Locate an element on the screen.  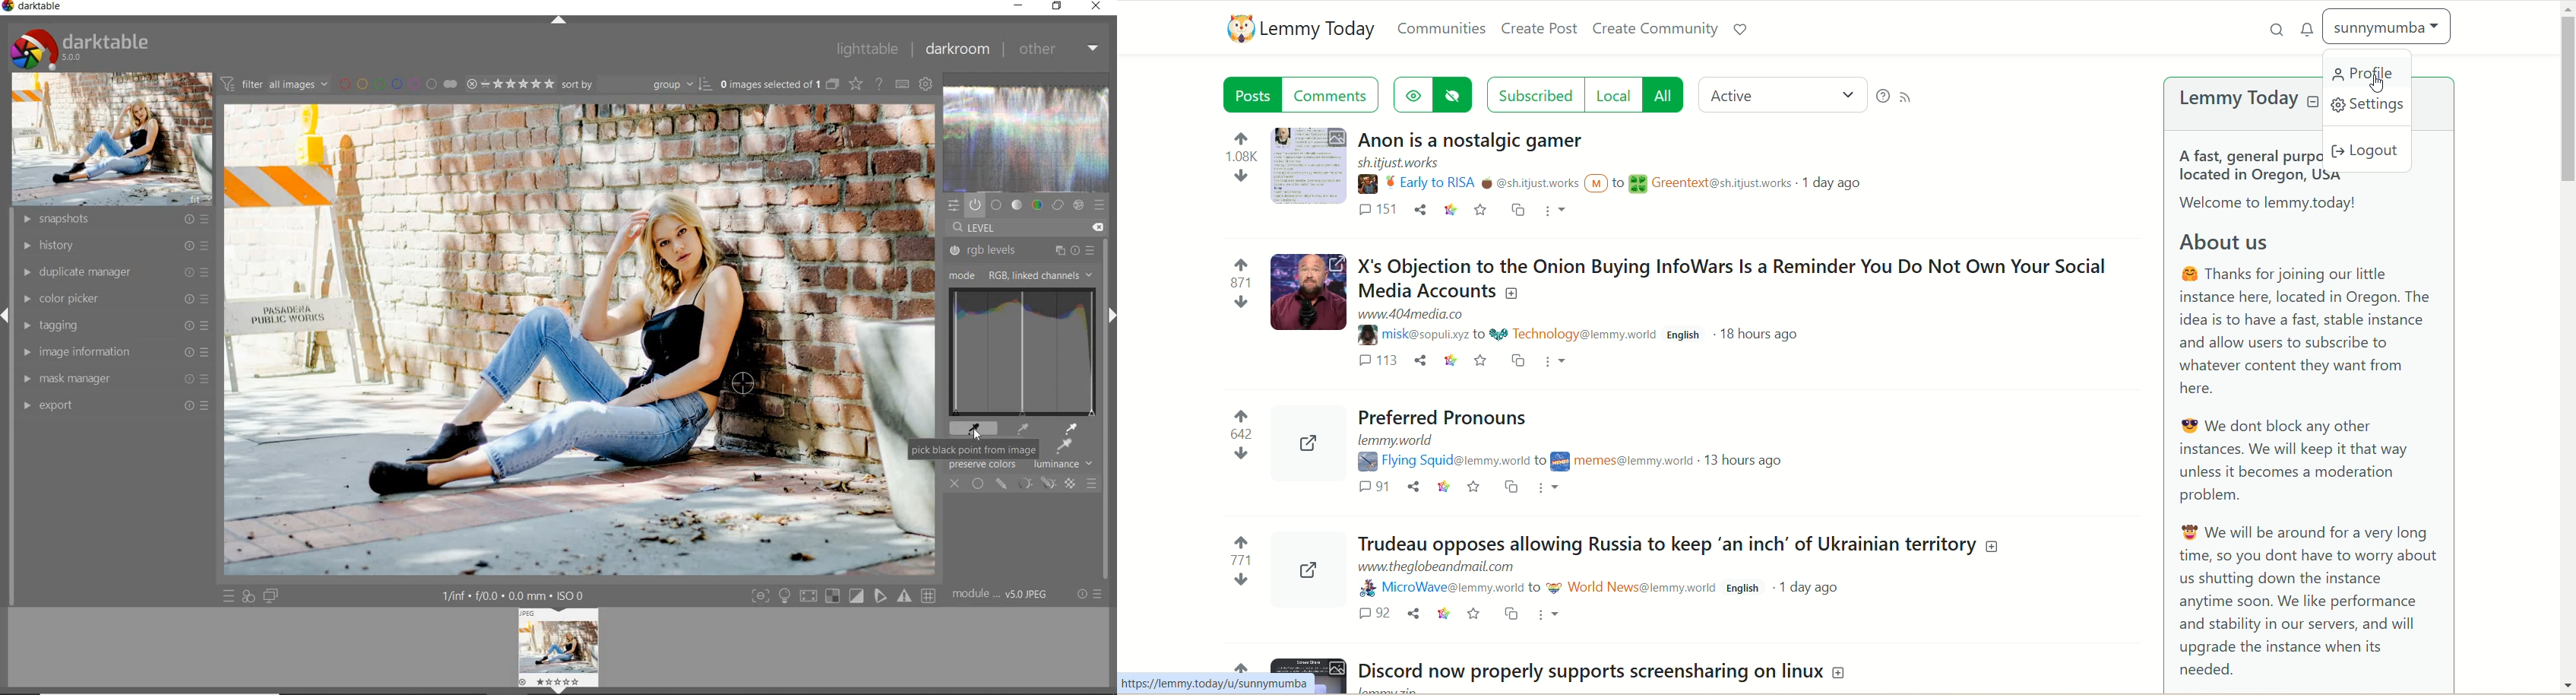
define keyboard shortcuts is located at coordinates (901, 83).